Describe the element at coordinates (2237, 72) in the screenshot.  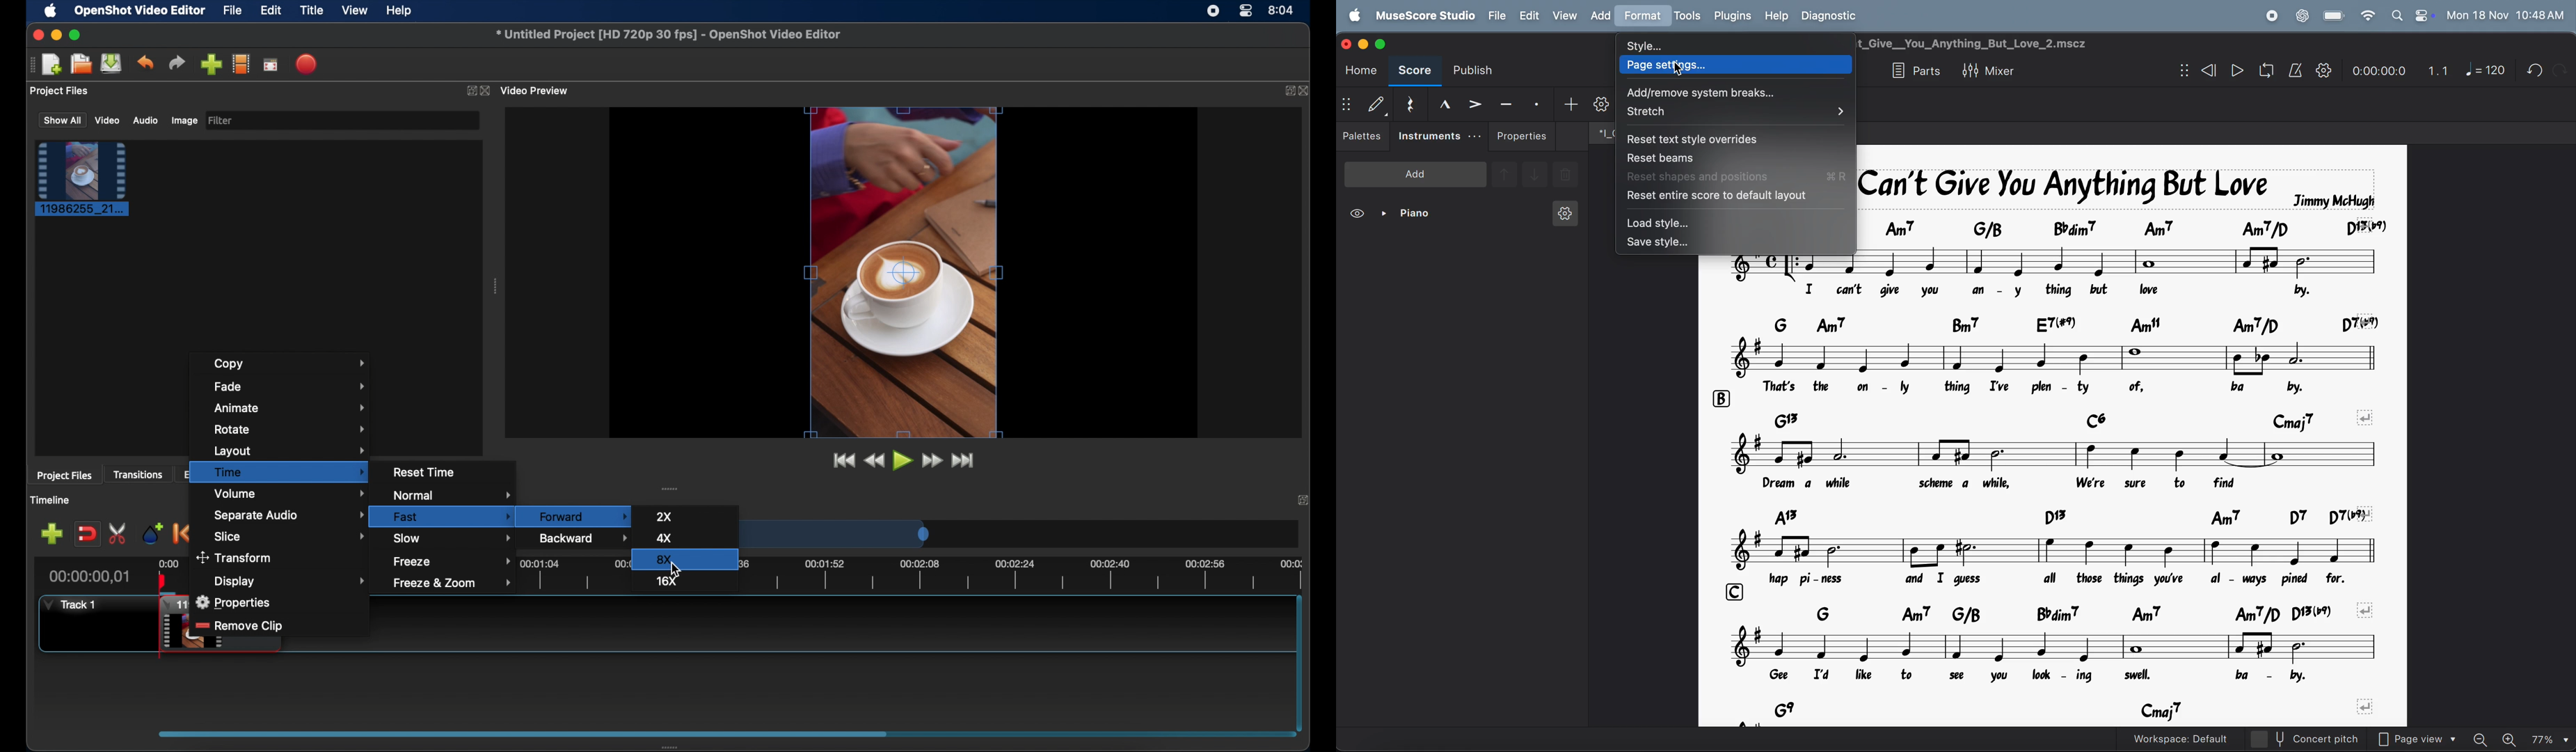
I see `play` at that location.